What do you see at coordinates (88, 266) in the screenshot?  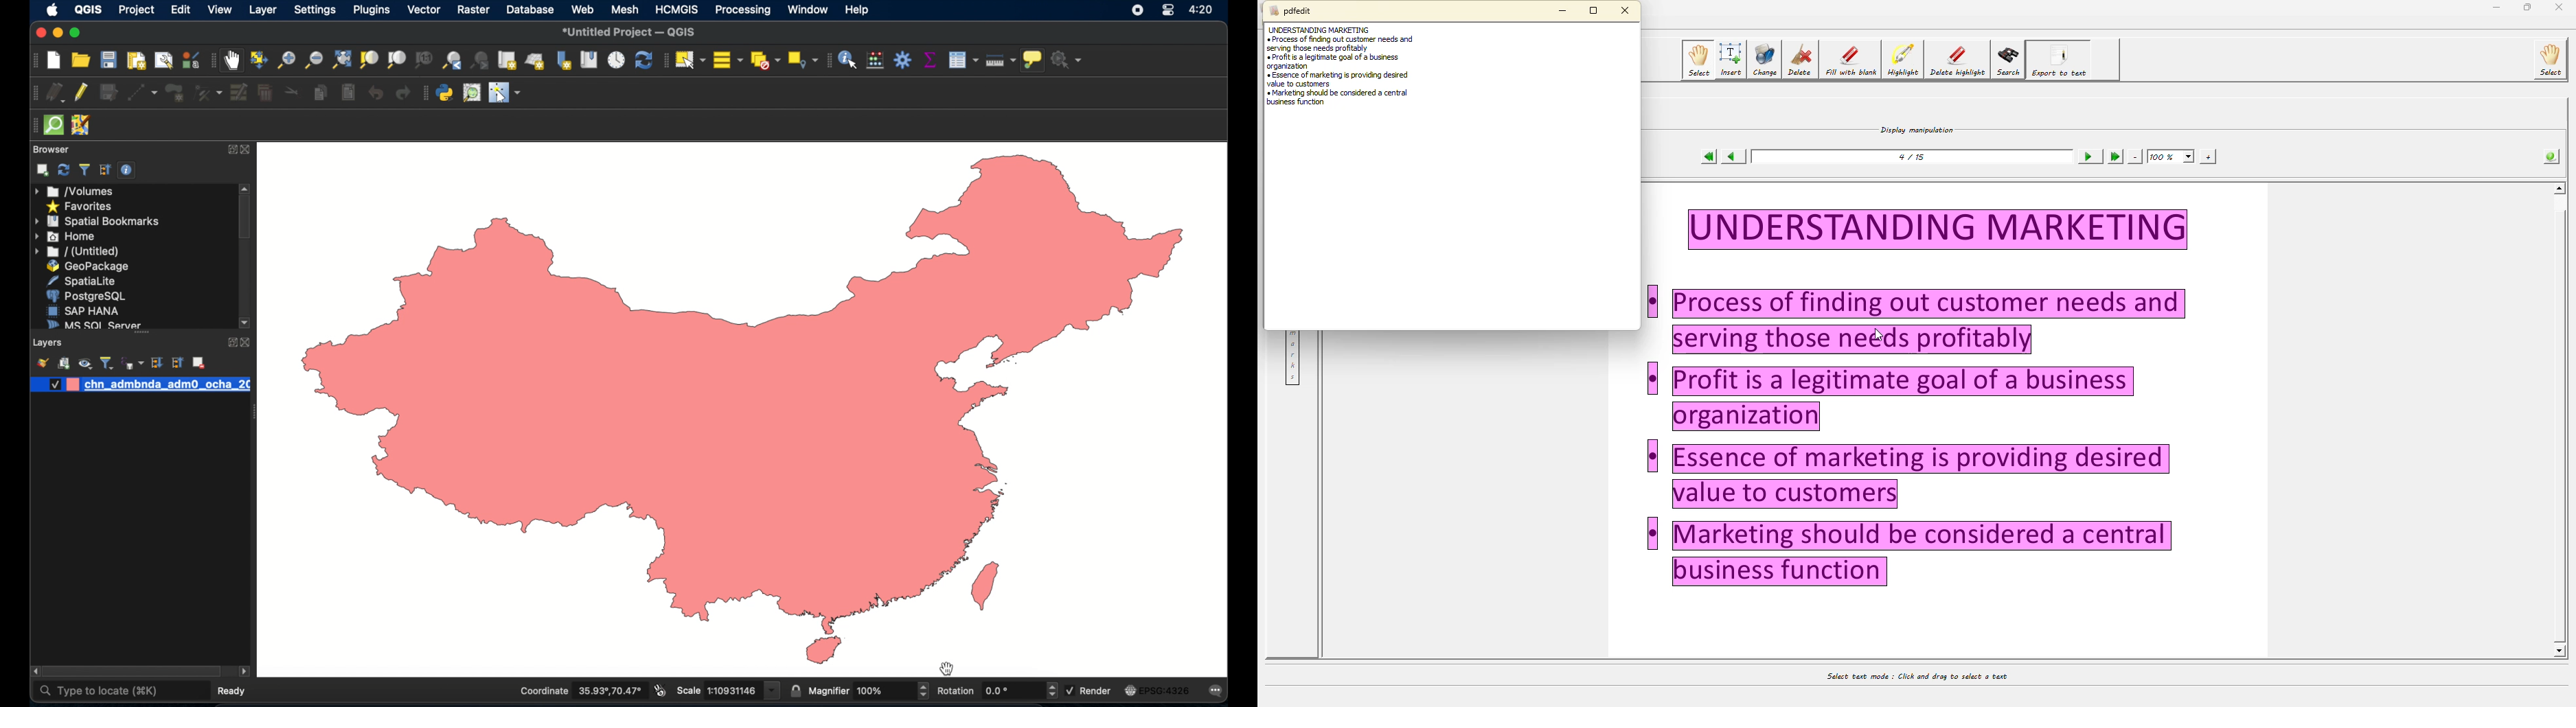 I see `geopackage` at bounding box center [88, 266].